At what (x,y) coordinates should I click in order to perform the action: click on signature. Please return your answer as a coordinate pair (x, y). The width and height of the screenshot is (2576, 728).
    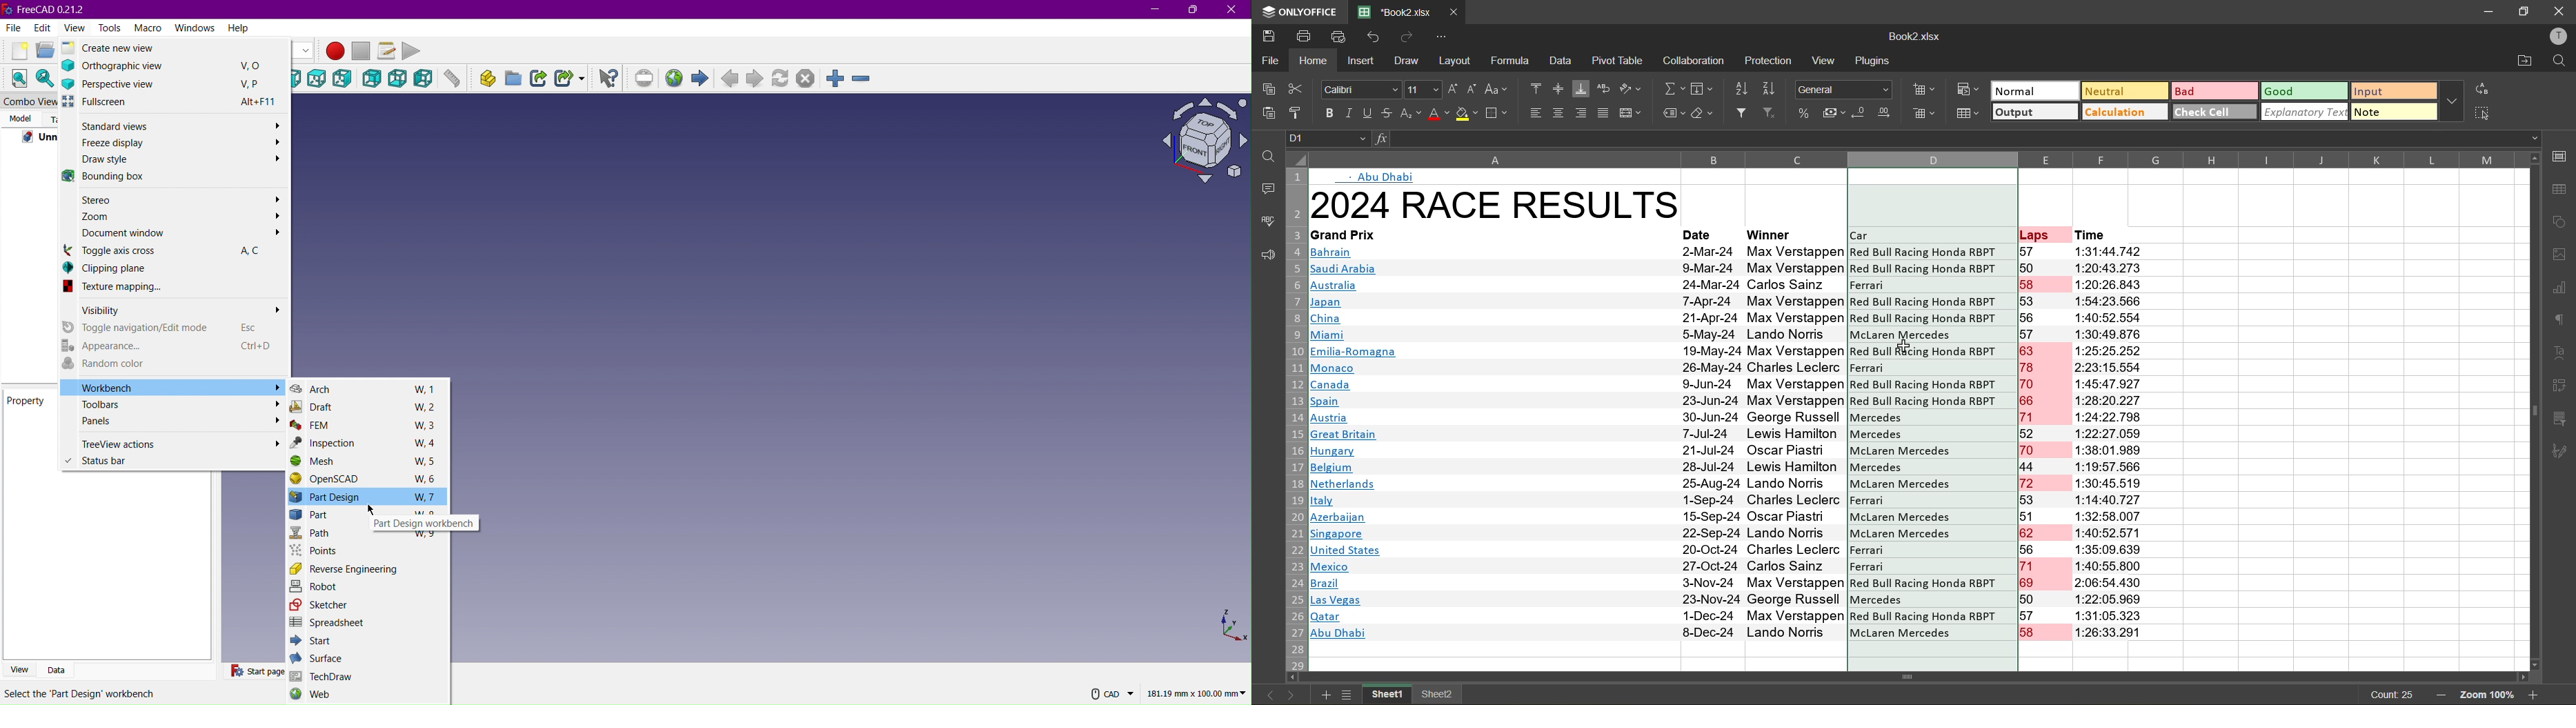
    Looking at the image, I should click on (2563, 452).